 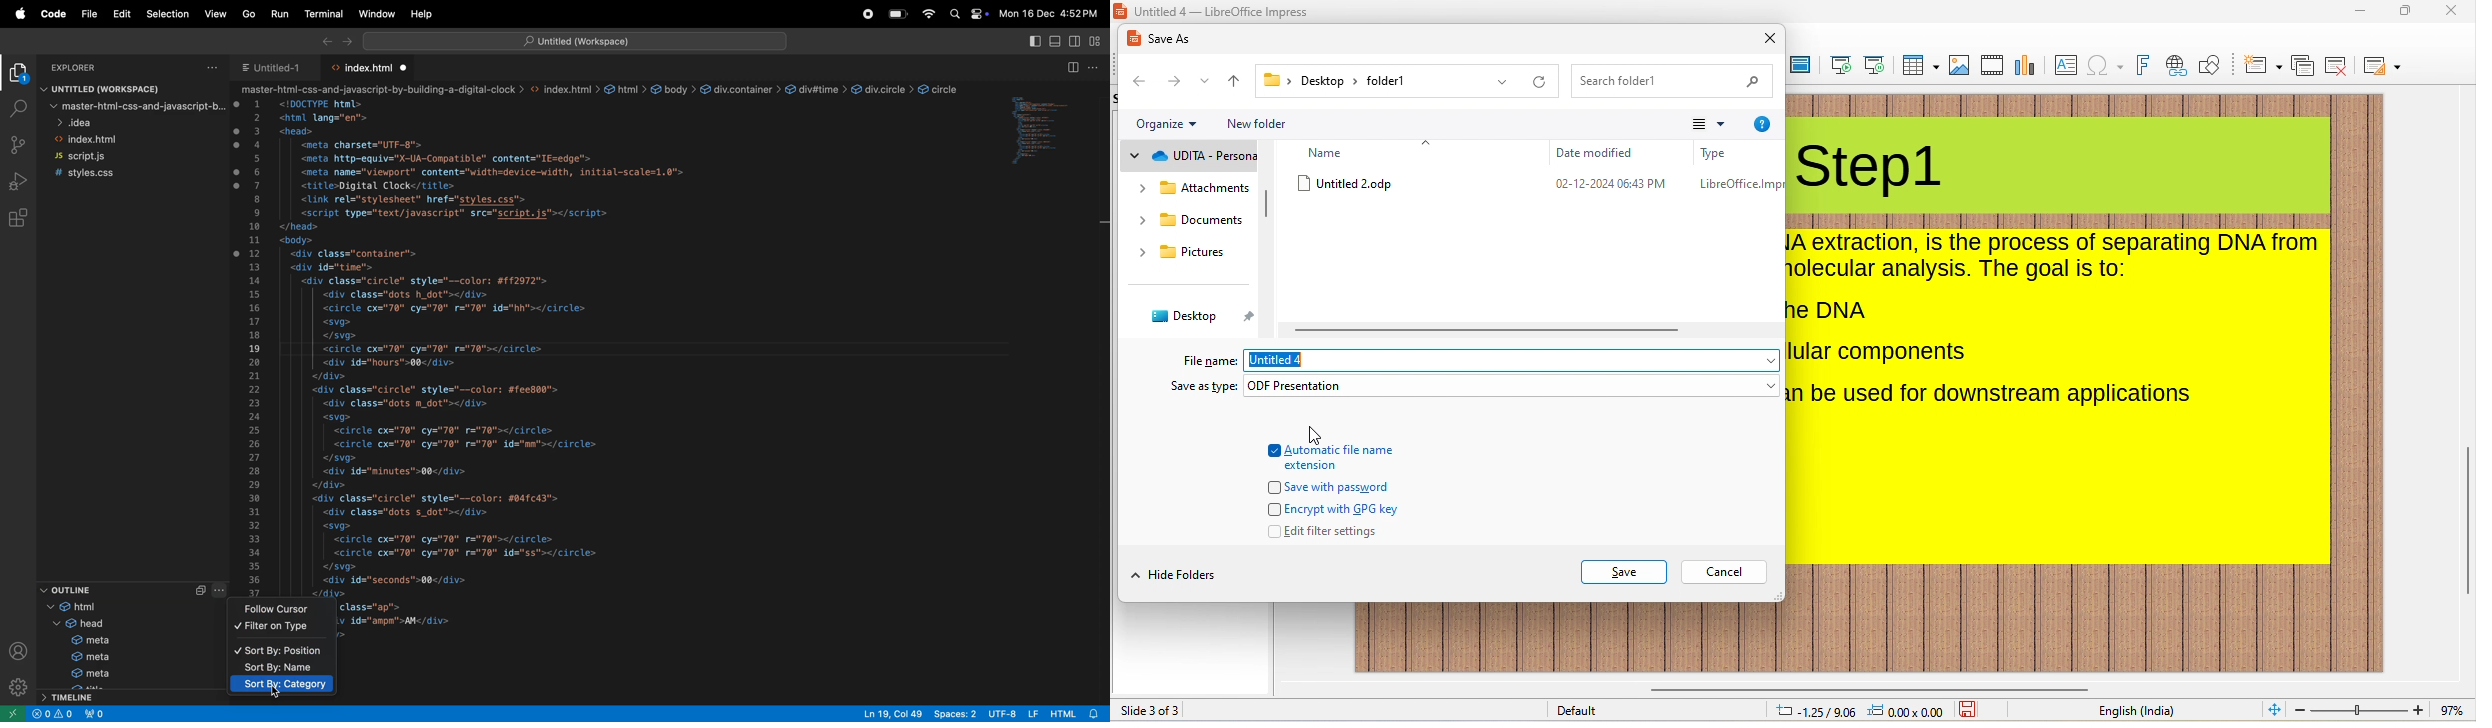 What do you see at coordinates (102, 156) in the screenshot?
I see `js.script` at bounding box center [102, 156].